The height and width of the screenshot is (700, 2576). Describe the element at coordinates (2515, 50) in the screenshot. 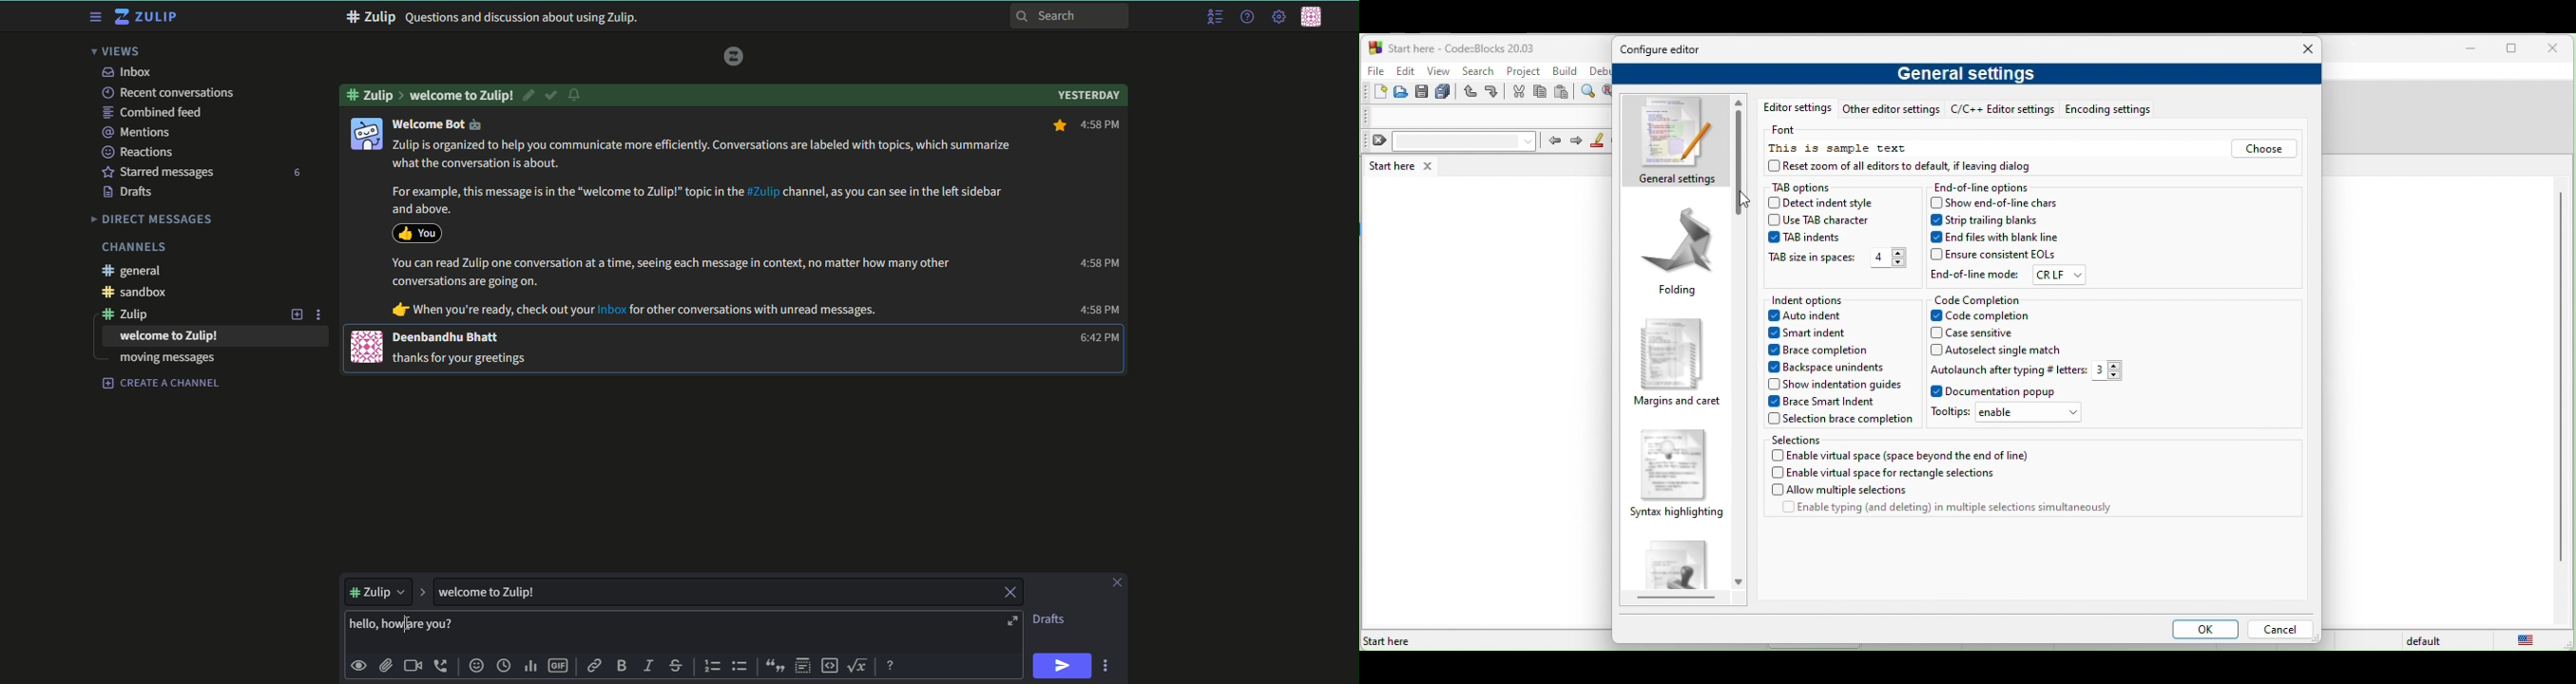

I see `maximize` at that location.